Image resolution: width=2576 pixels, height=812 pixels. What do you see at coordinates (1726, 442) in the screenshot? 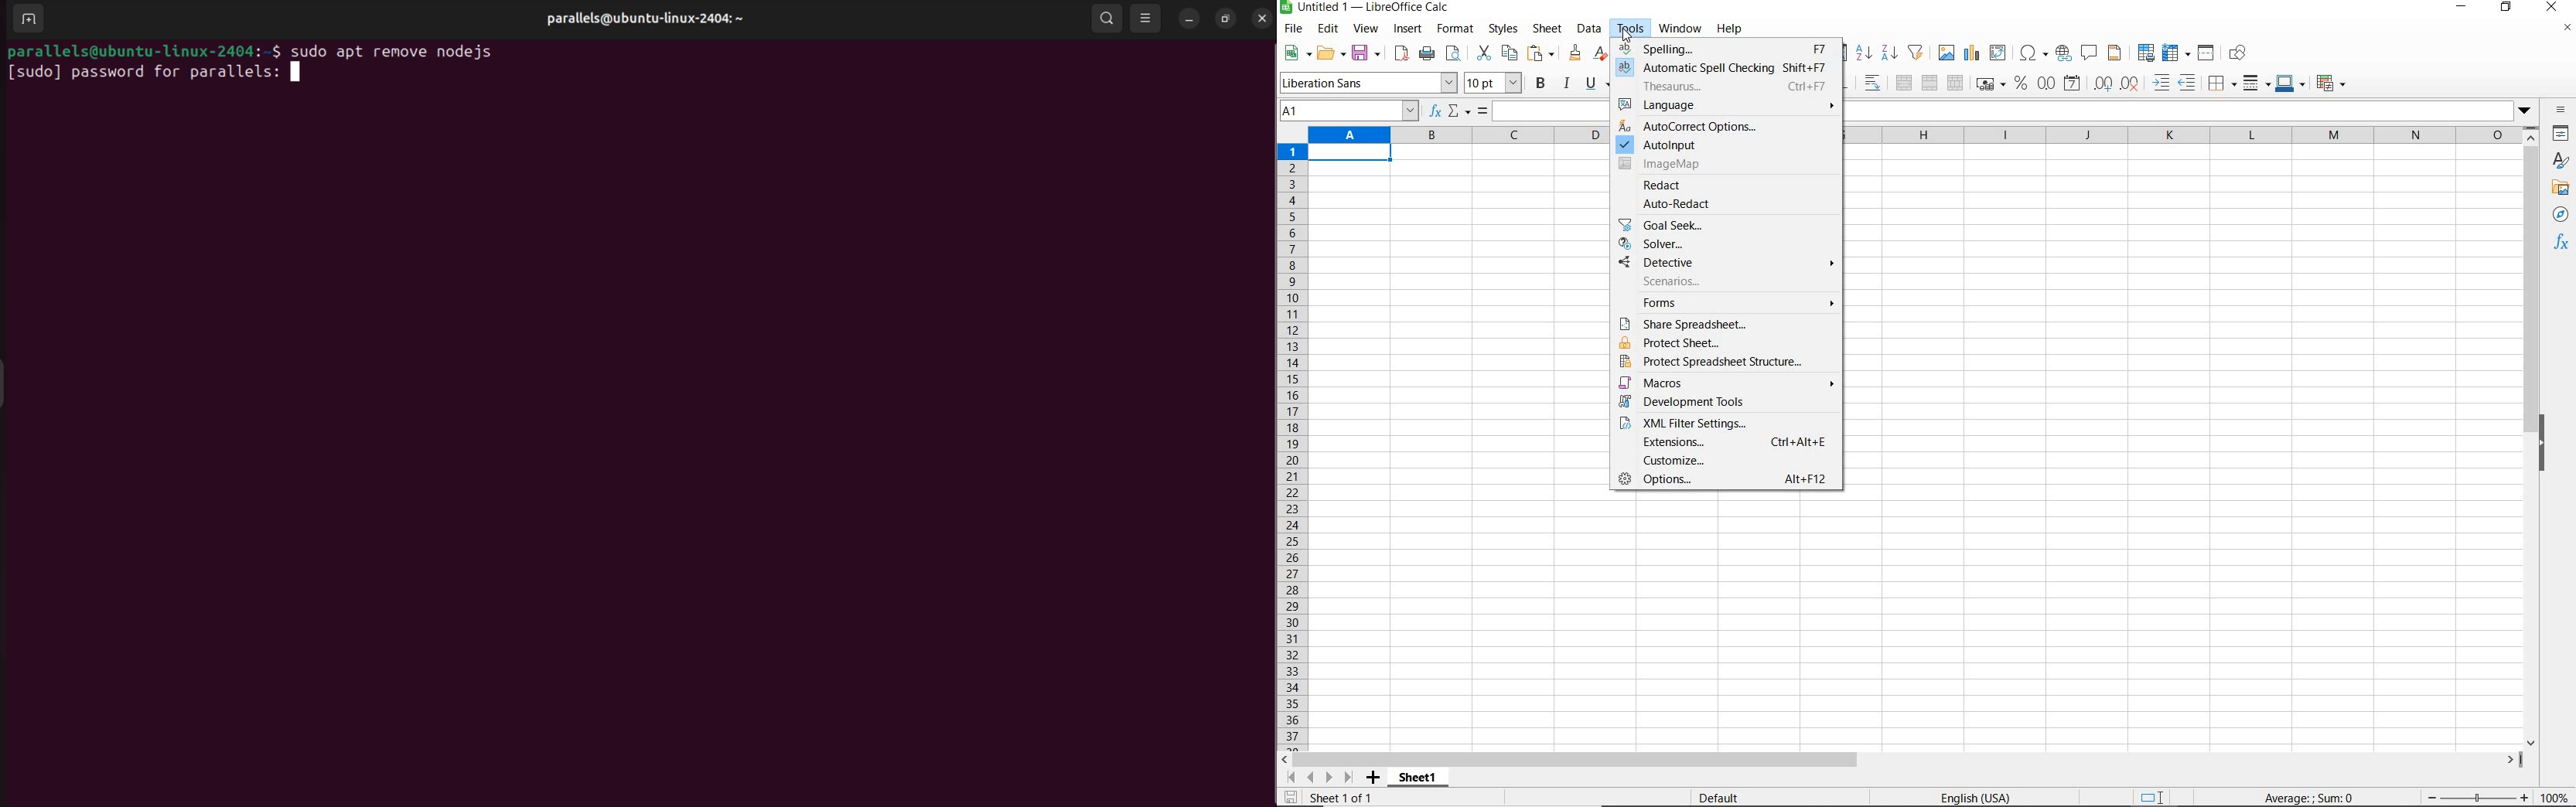
I see `extensions` at bounding box center [1726, 442].